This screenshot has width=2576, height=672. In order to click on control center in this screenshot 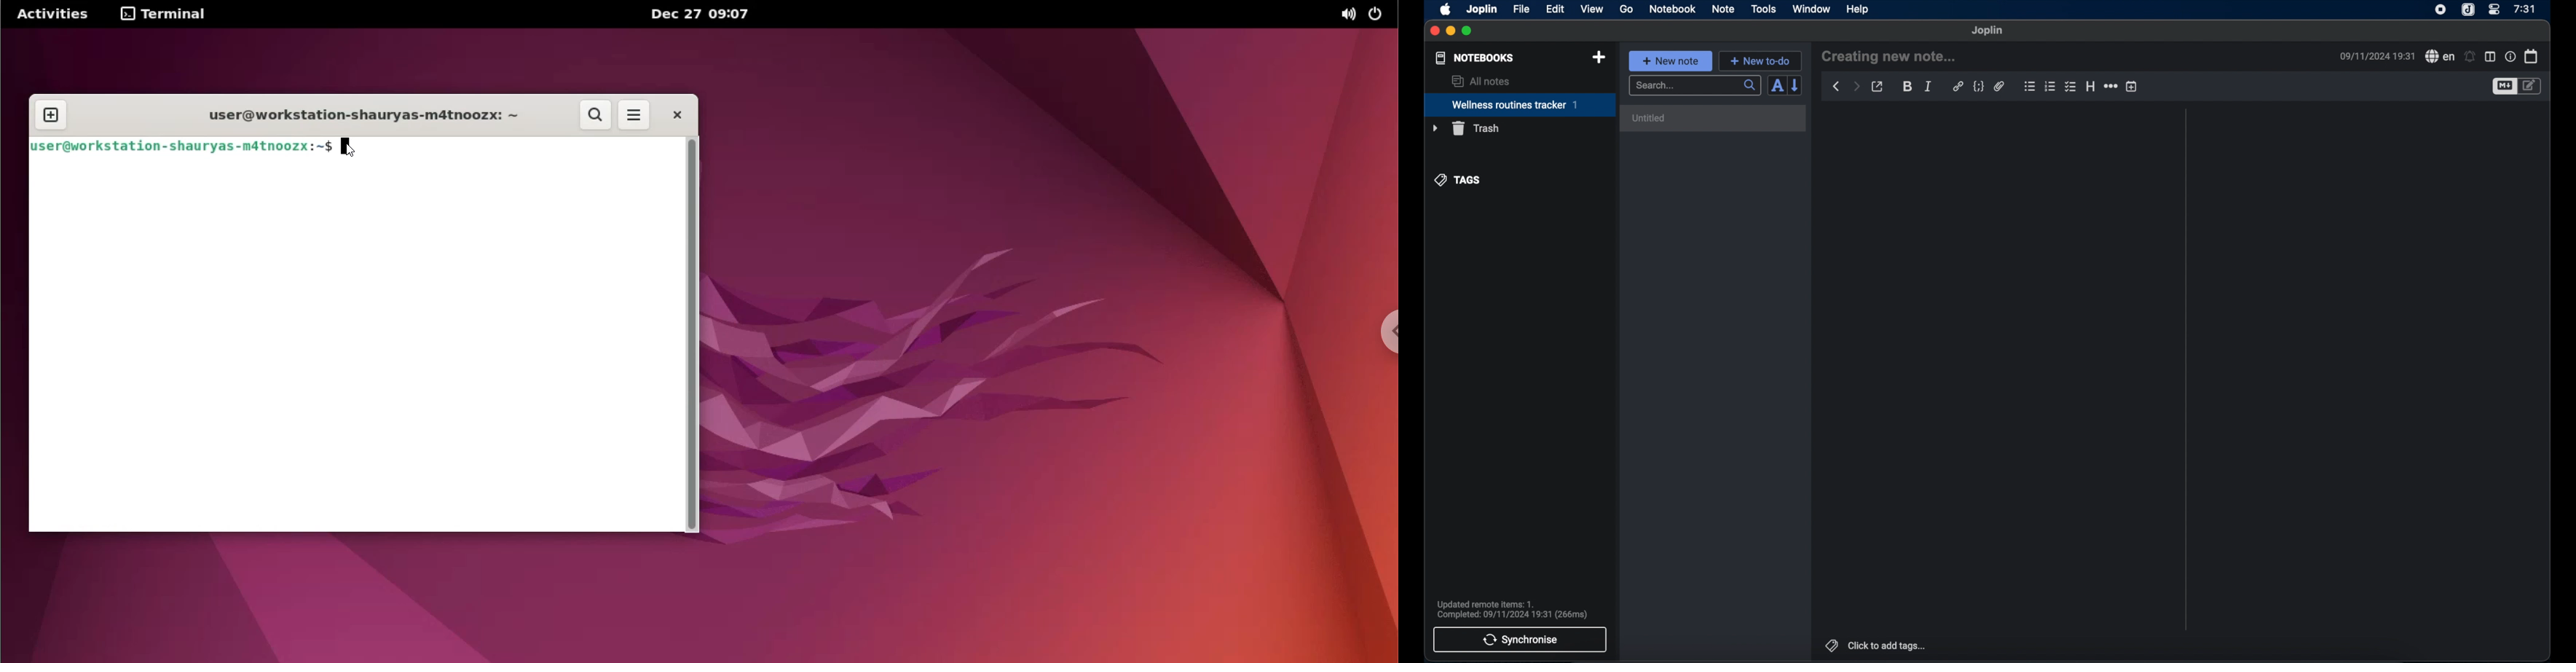, I will do `click(2495, 10)`.